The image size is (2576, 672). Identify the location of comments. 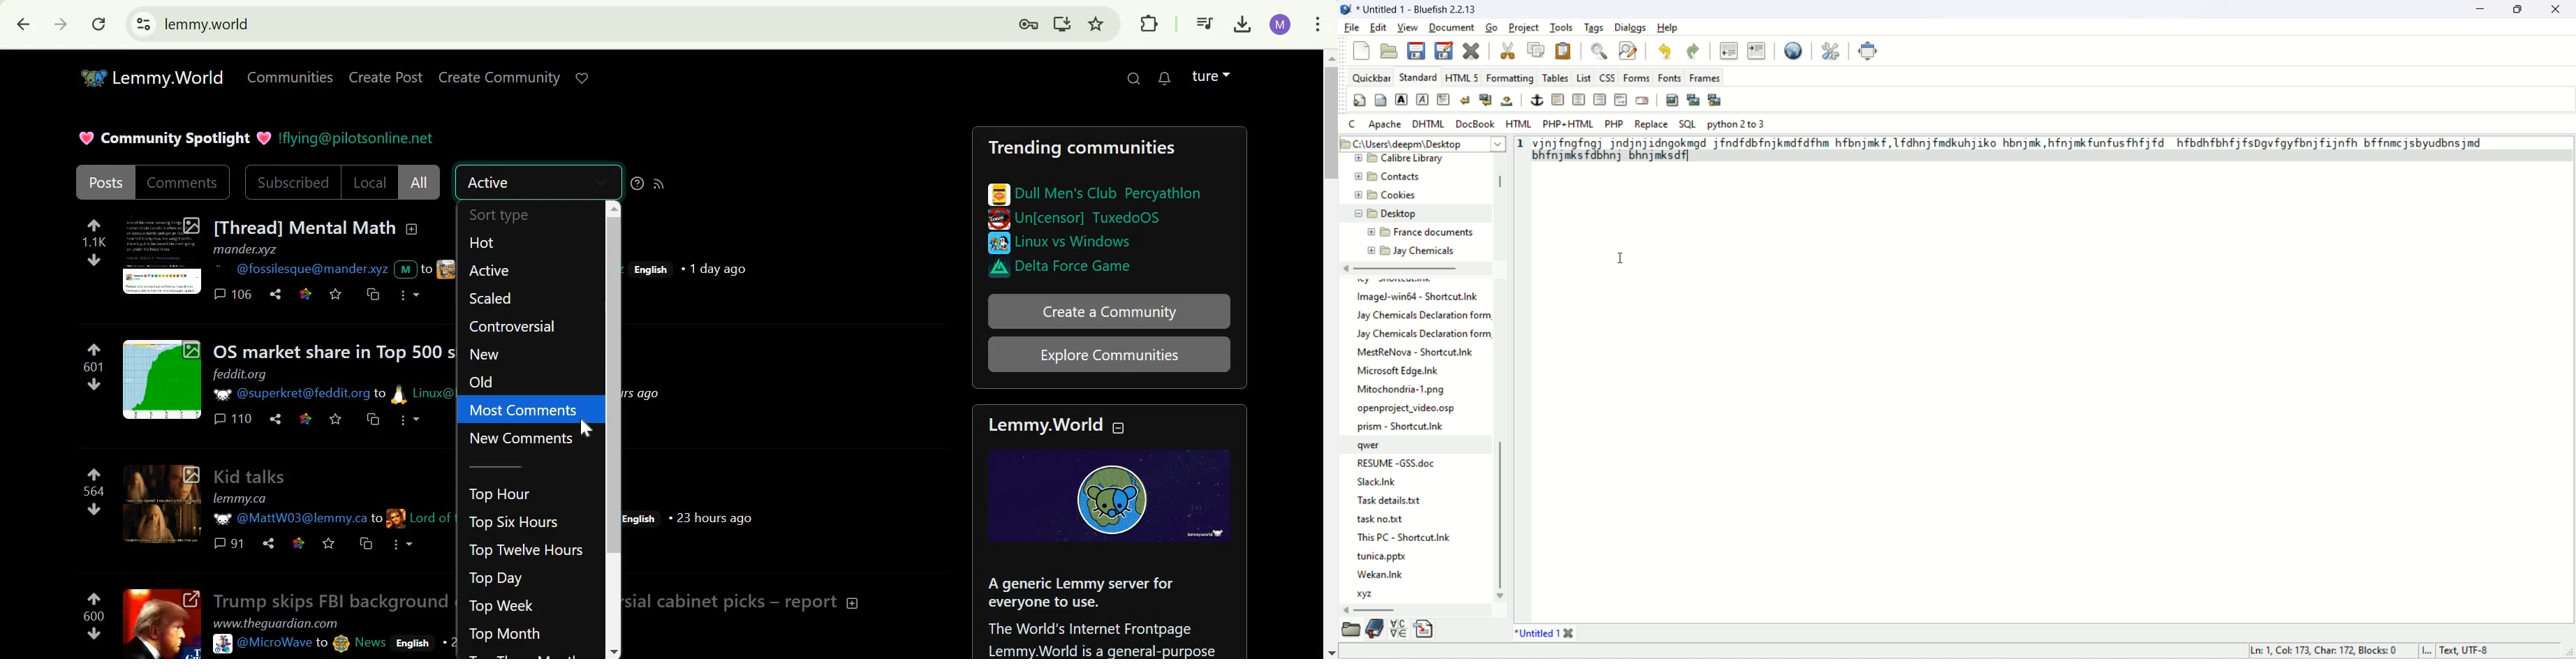
(233, 293).